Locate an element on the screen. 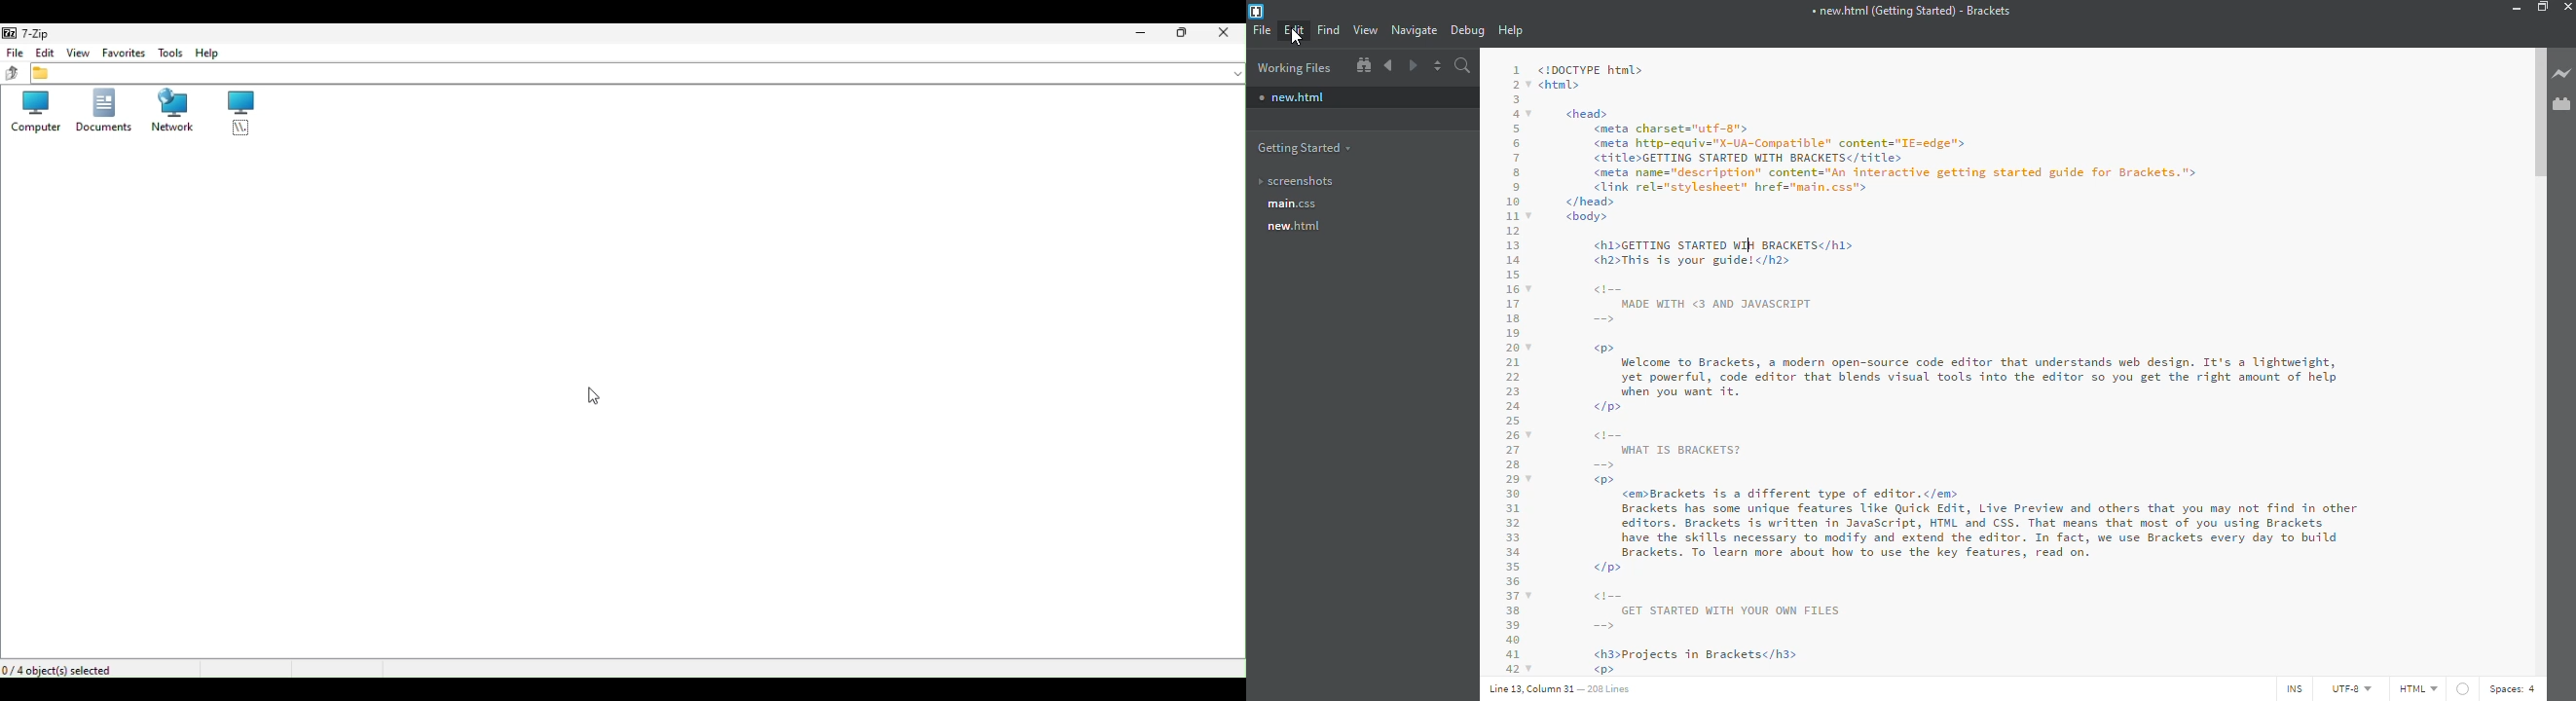  Close is located at coordinates (1227, 36).